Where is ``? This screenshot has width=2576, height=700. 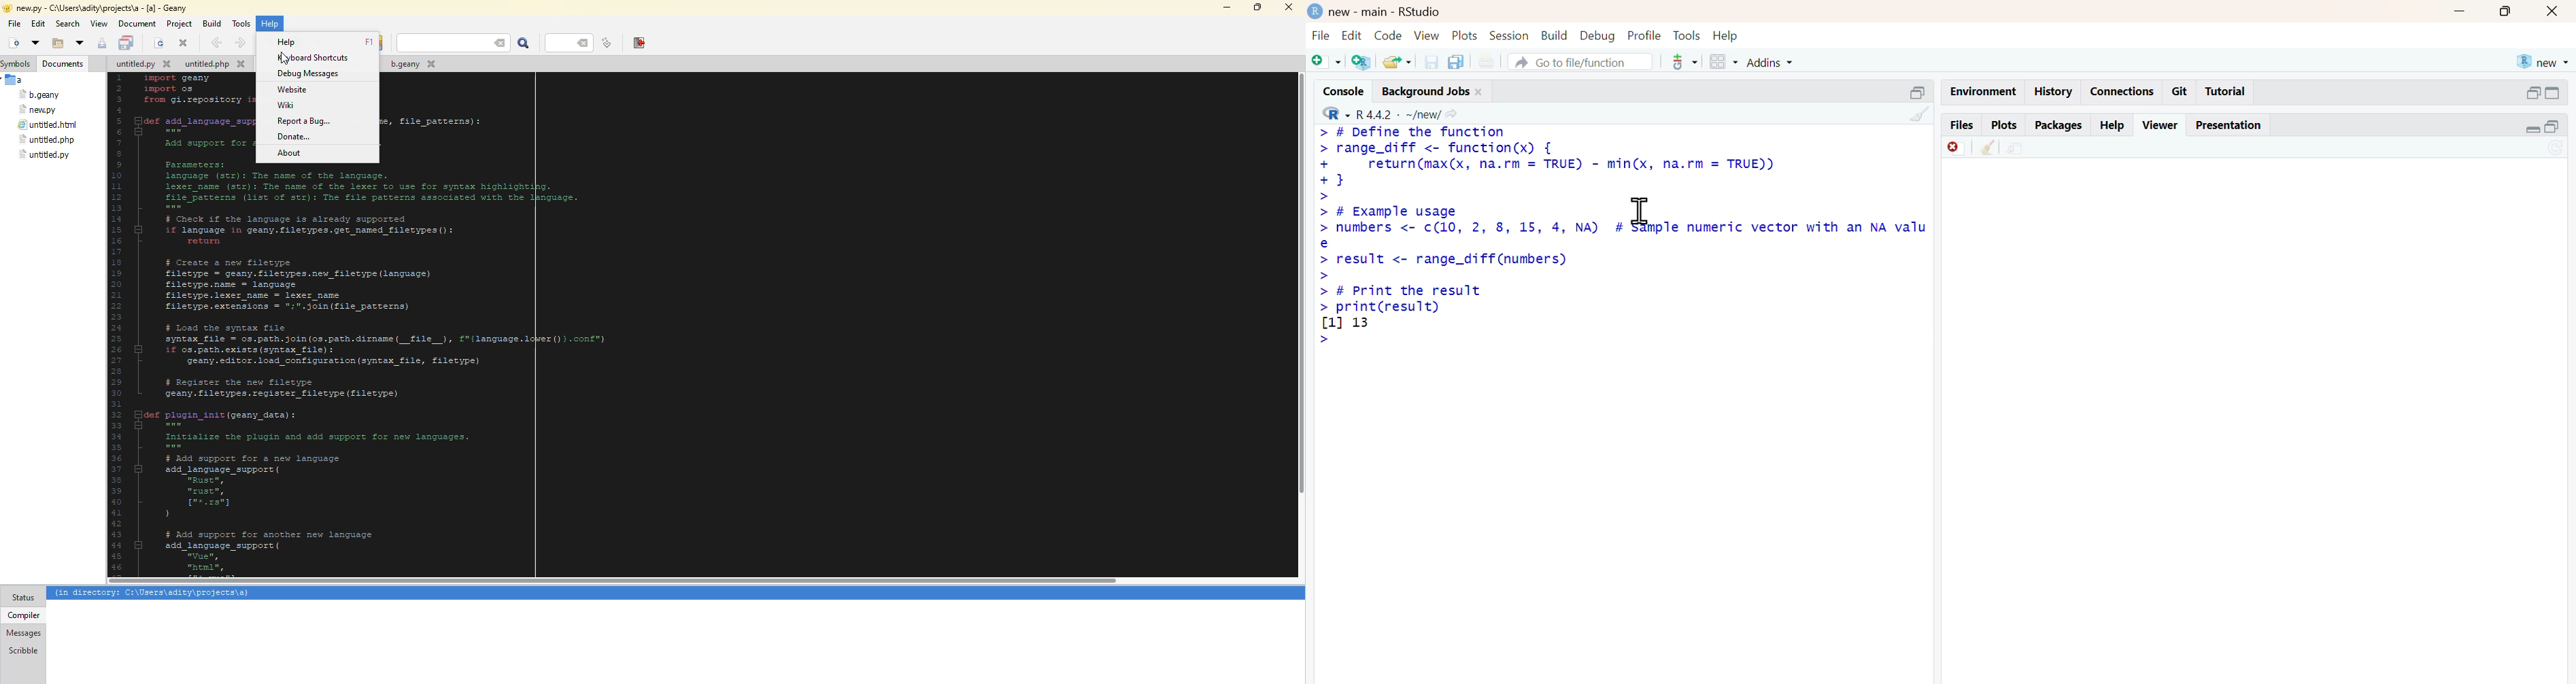
 is located at coordinates (1920, 114).